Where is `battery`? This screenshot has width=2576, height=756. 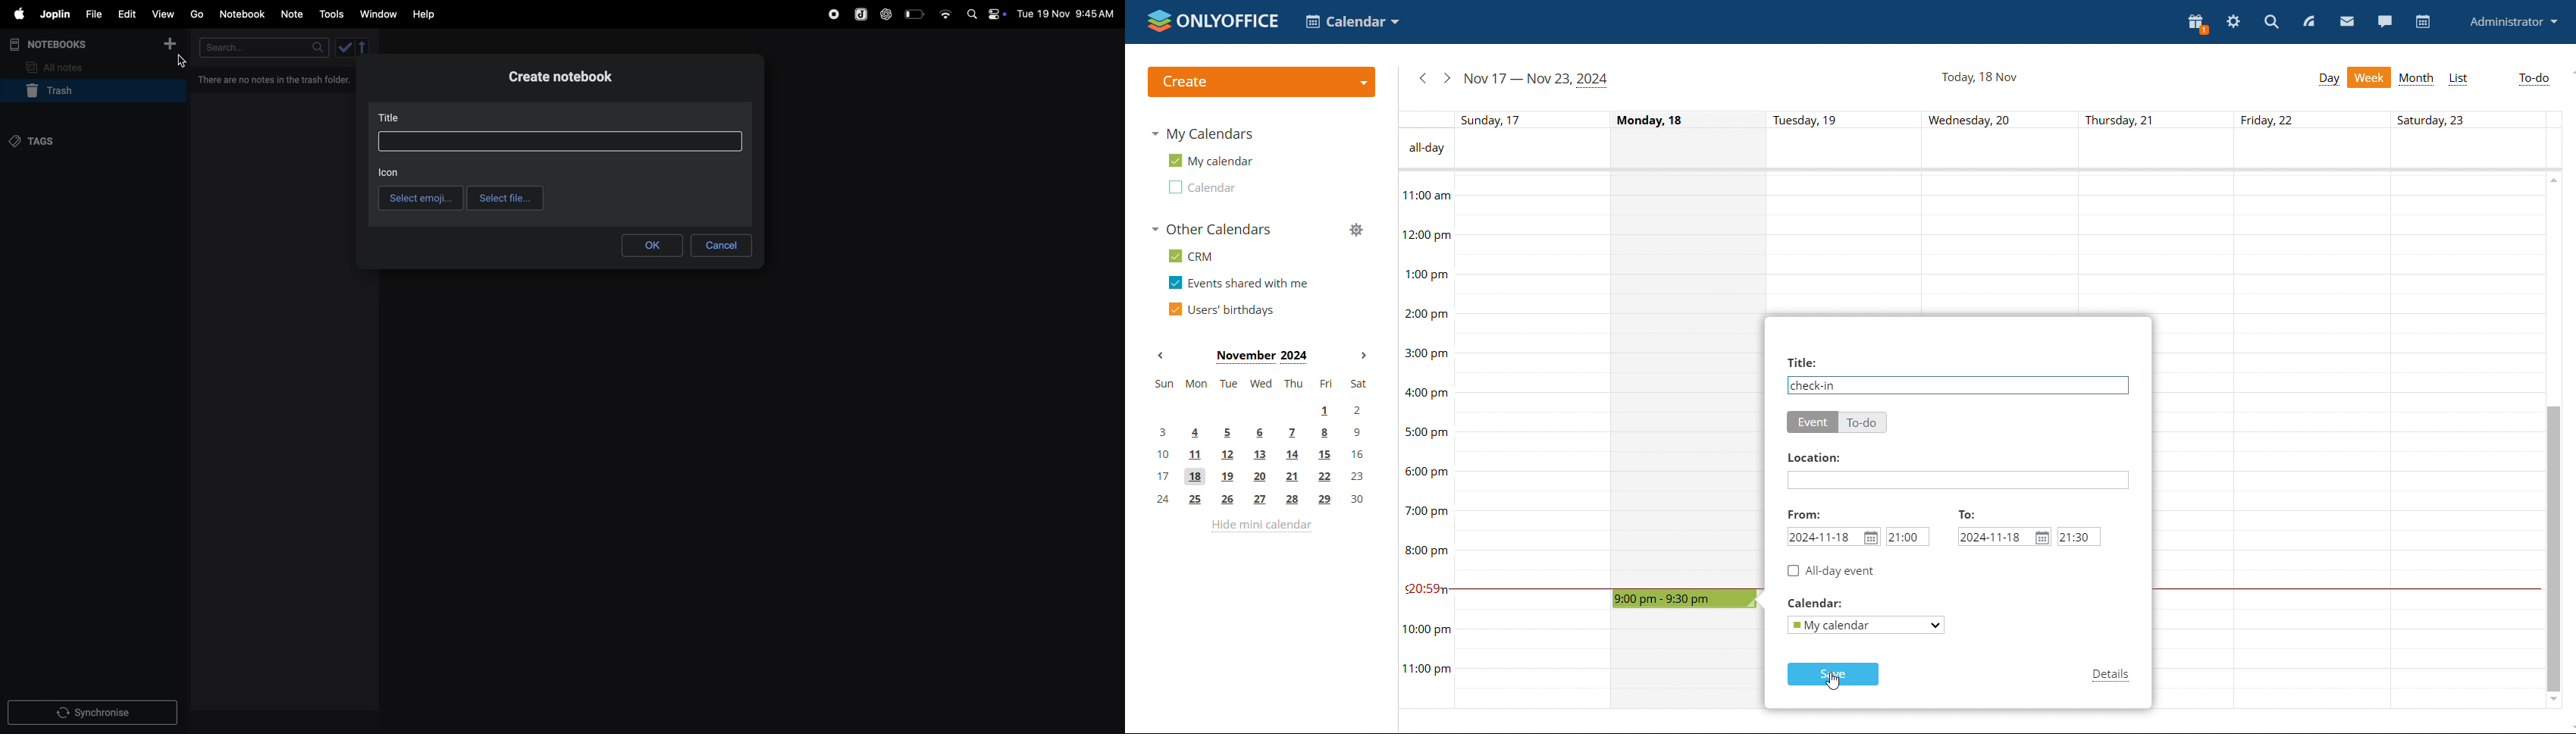
battery is located at coordinates (915, 13).